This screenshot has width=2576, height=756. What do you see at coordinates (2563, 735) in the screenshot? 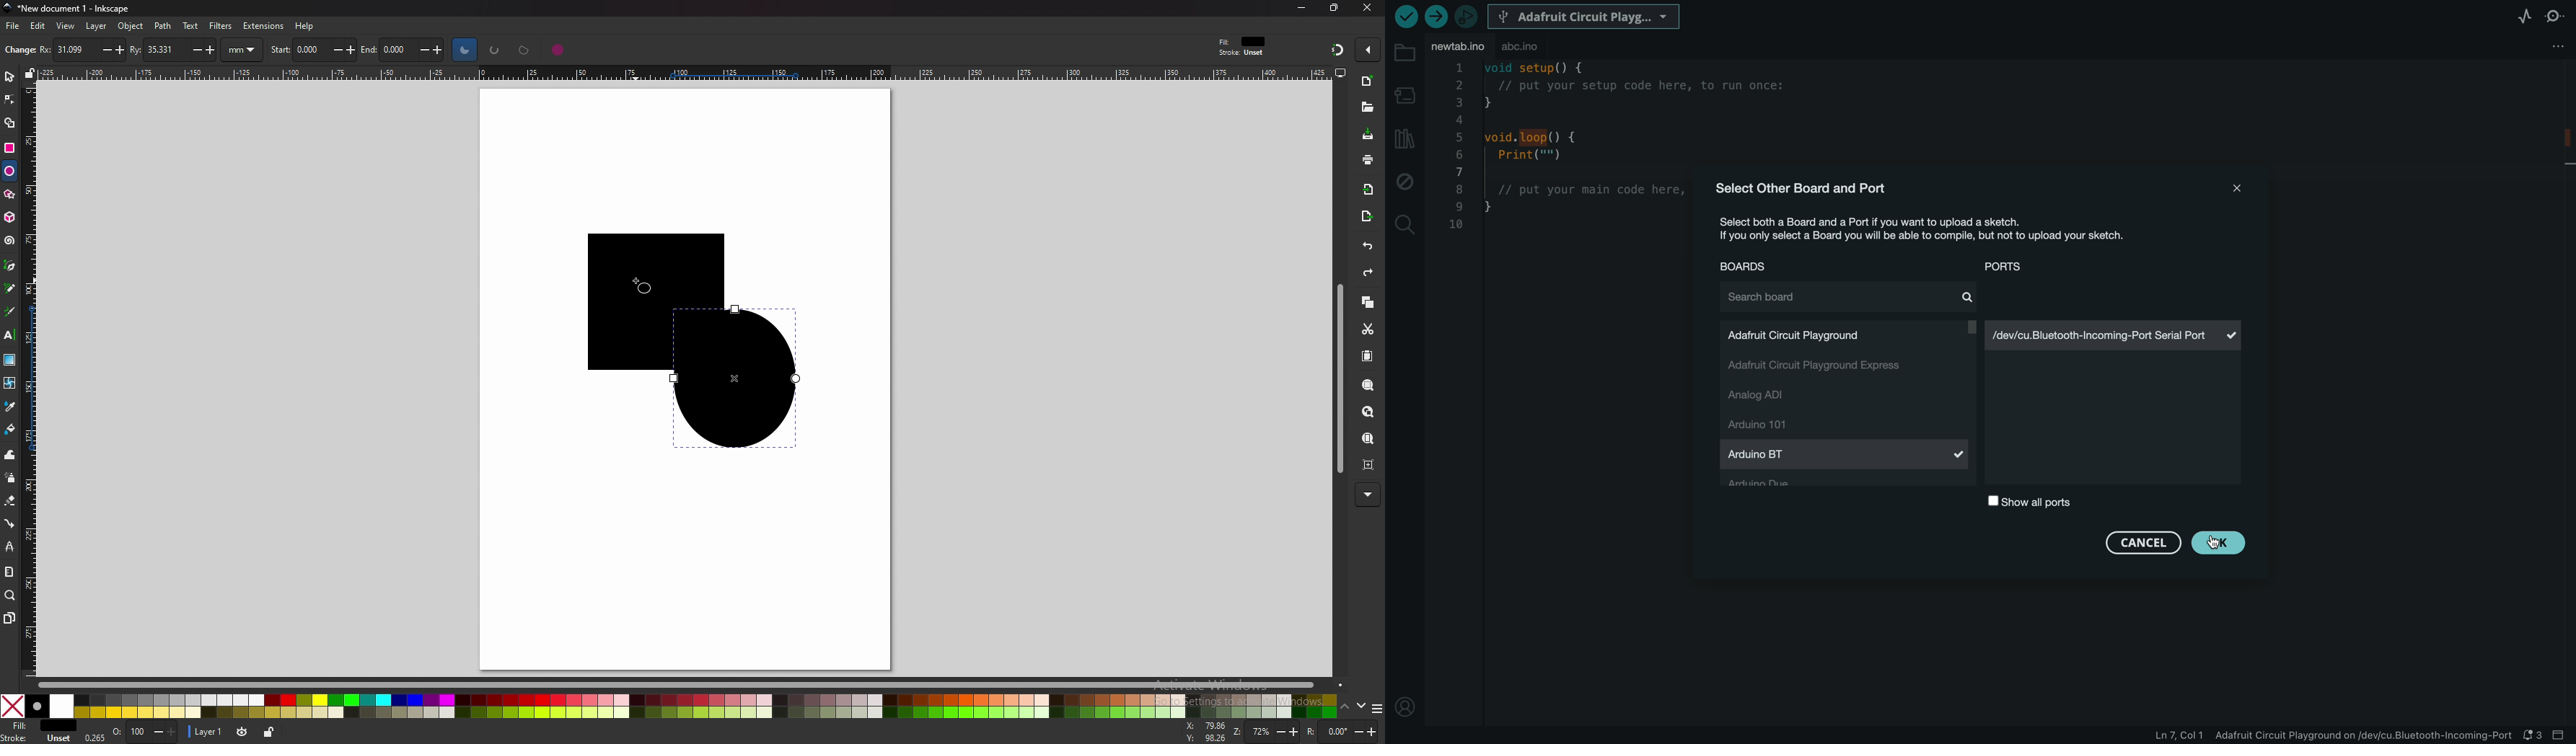
I see `close slide bar` at bounding box center [2563, 735].